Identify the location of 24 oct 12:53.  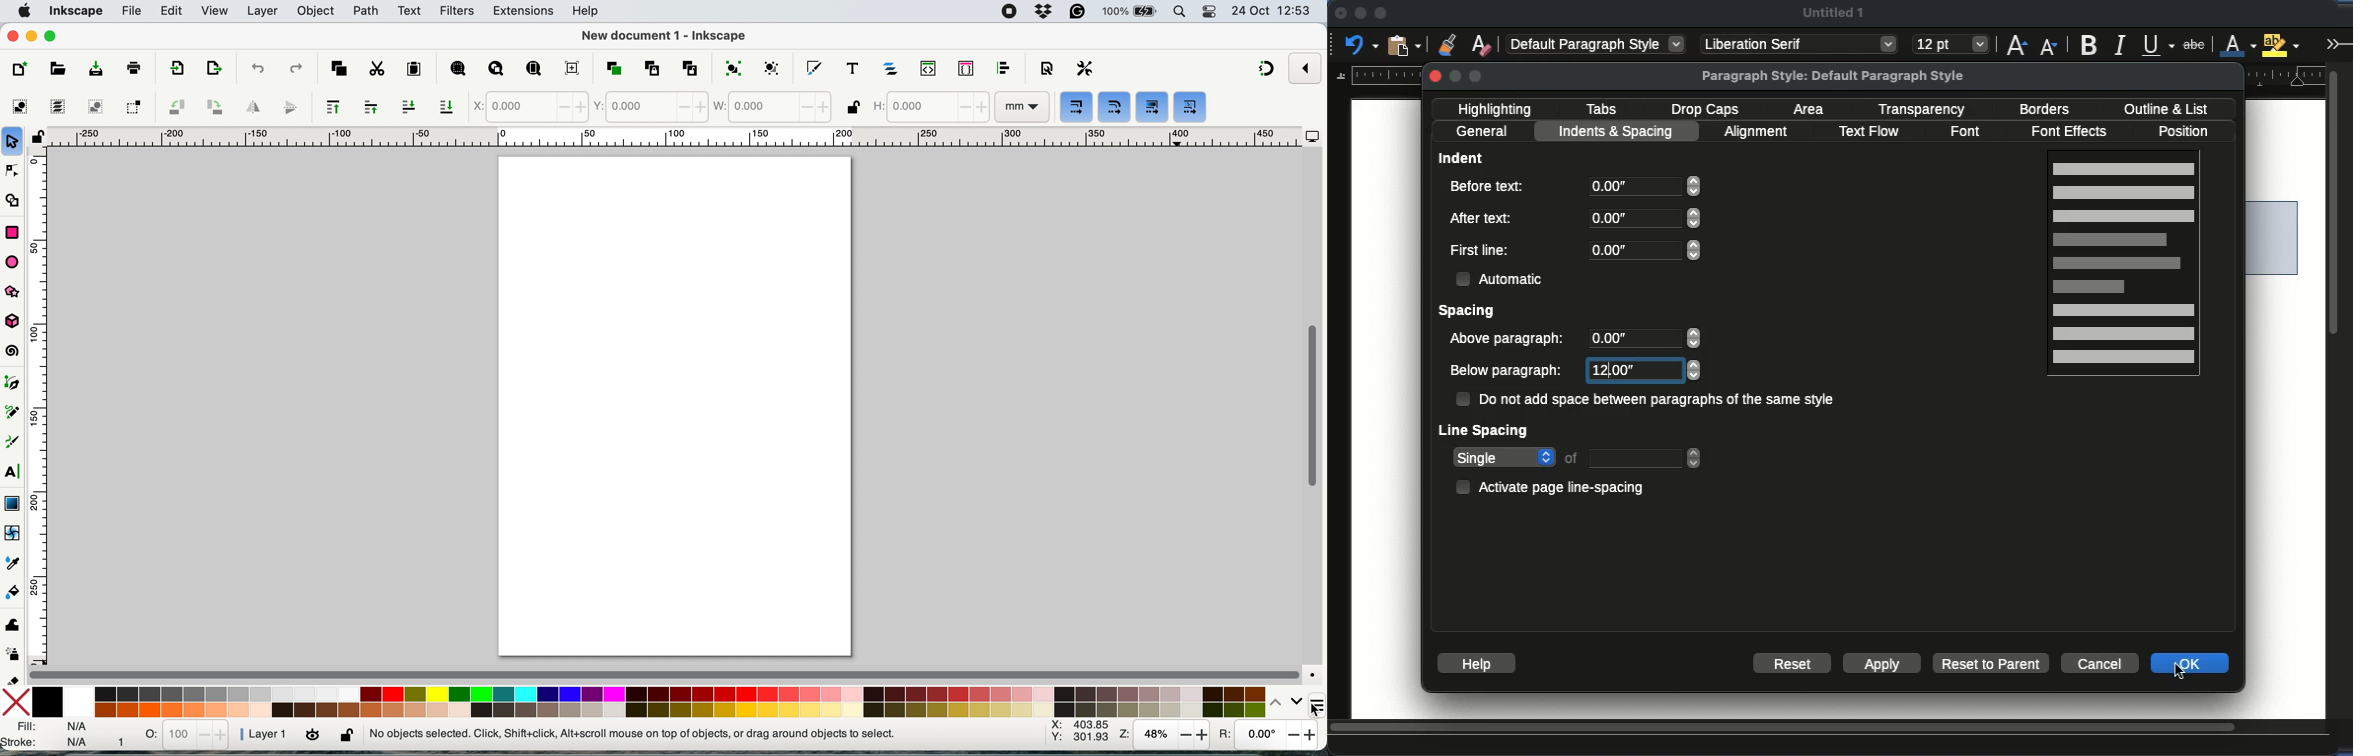
(1273, 12).